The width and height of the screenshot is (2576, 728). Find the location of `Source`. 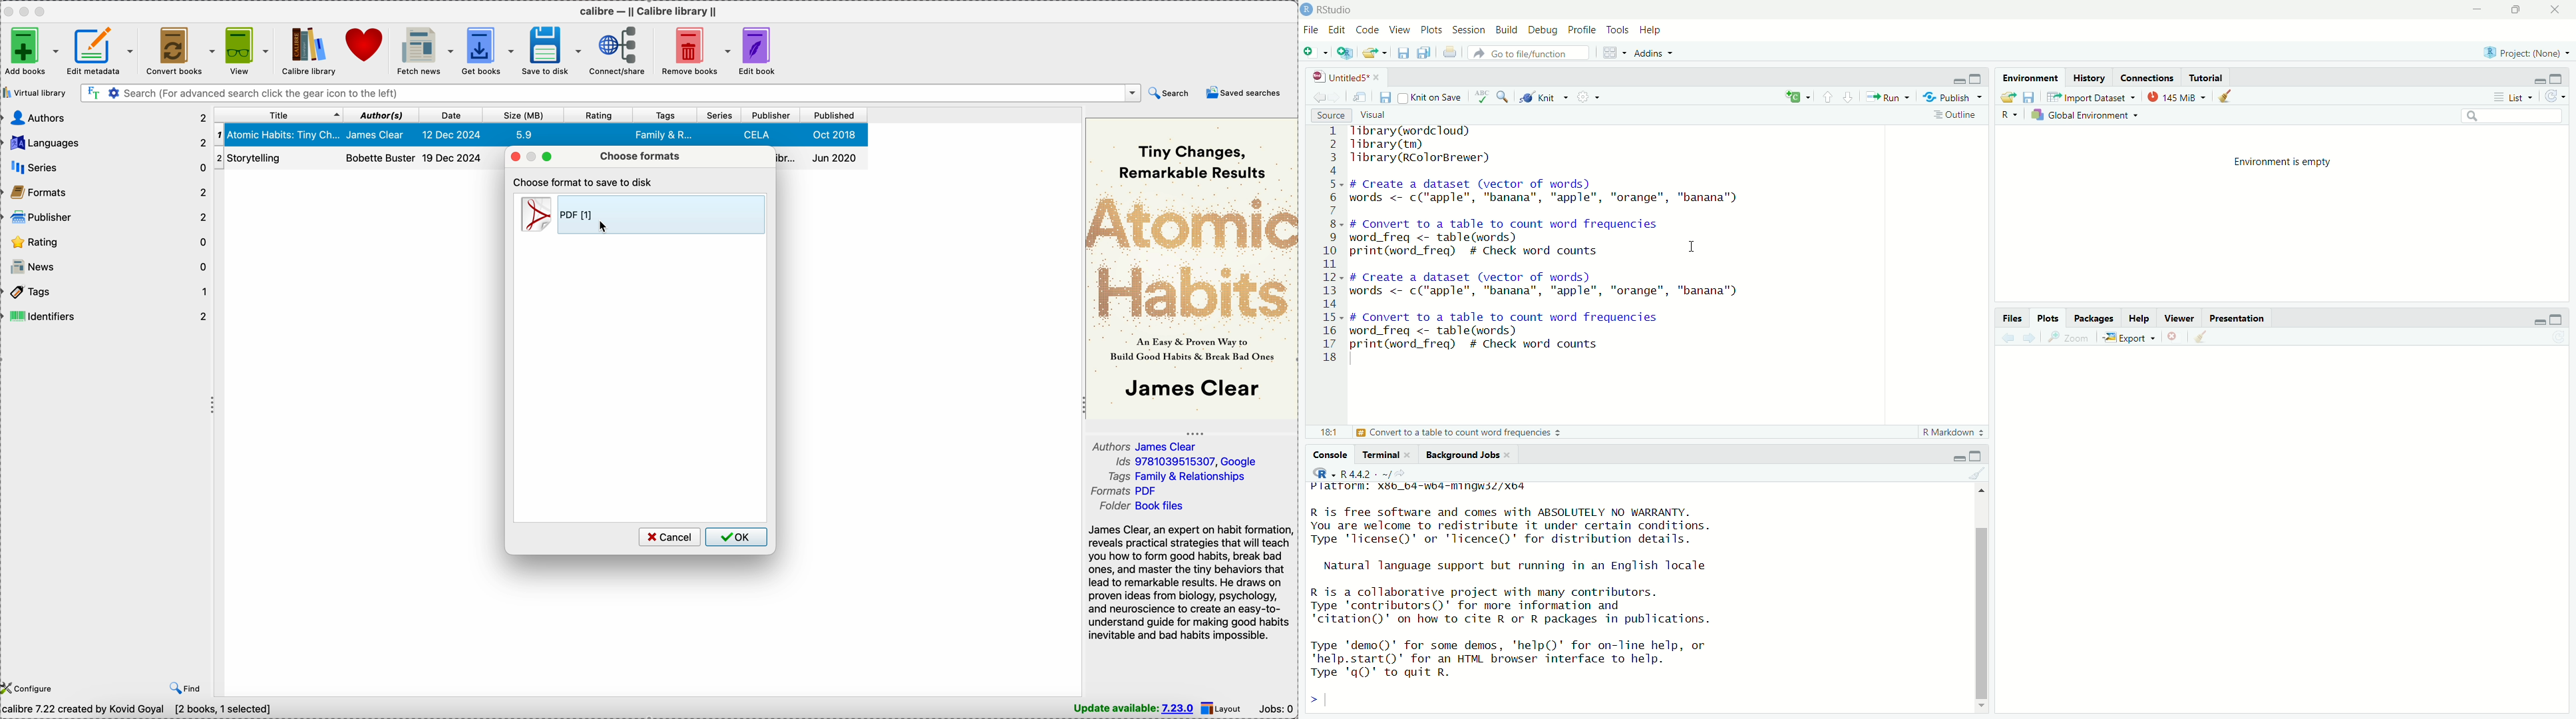

Source is located at coordinates (1329, 115).